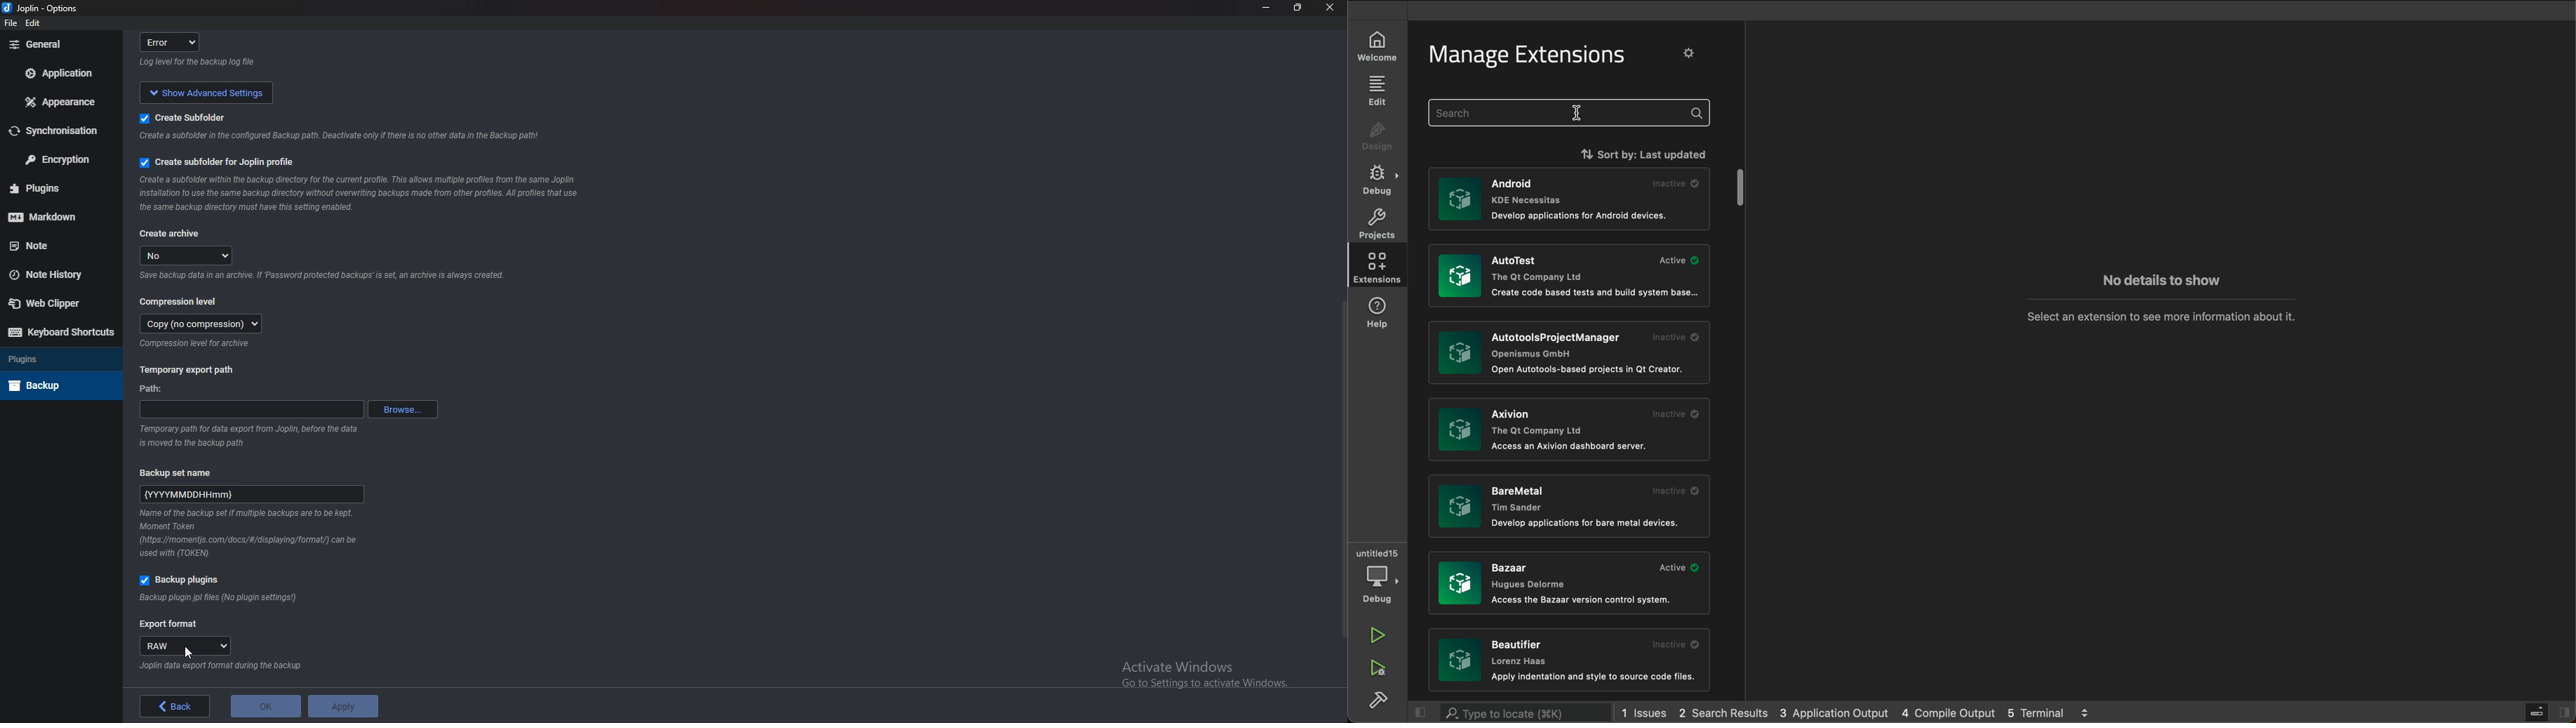 This screenshot has height=728, width=2576. I want to click on Keyboard shortcuts, so click(61, 332).